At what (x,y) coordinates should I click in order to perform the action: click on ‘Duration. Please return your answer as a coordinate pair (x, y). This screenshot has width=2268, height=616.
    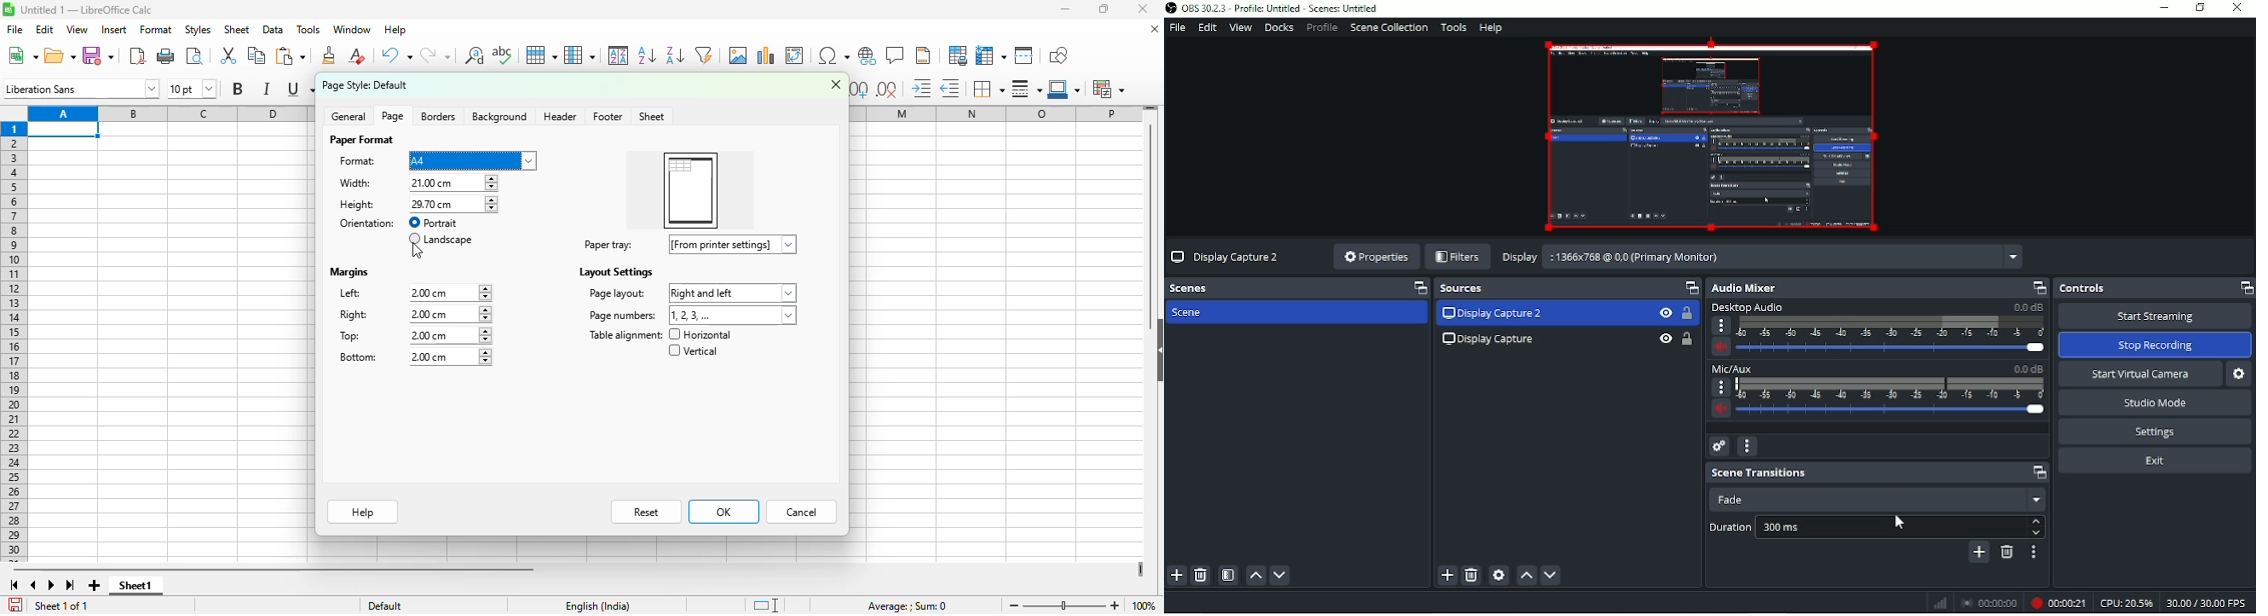
    Looking at the image, I should click on (1727, 529).